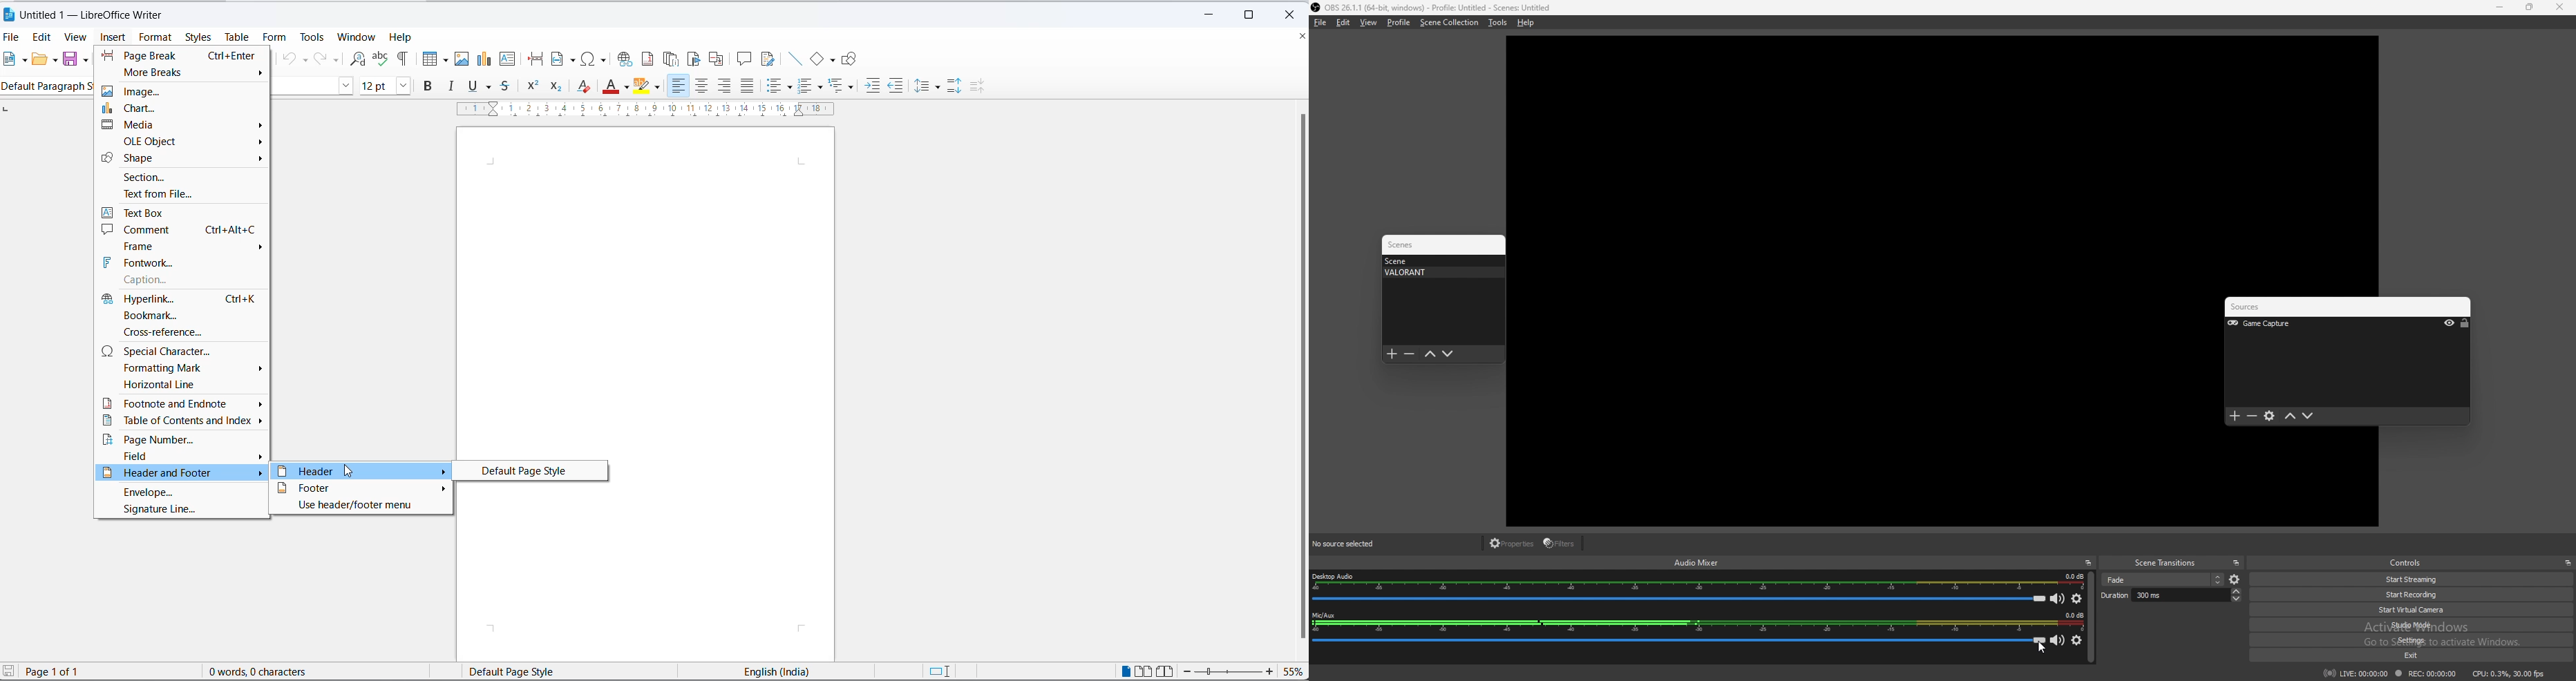  What do you see at coordinates (183, 55) in the screenshot?
I see `page break` at bounding box center [183, 55].